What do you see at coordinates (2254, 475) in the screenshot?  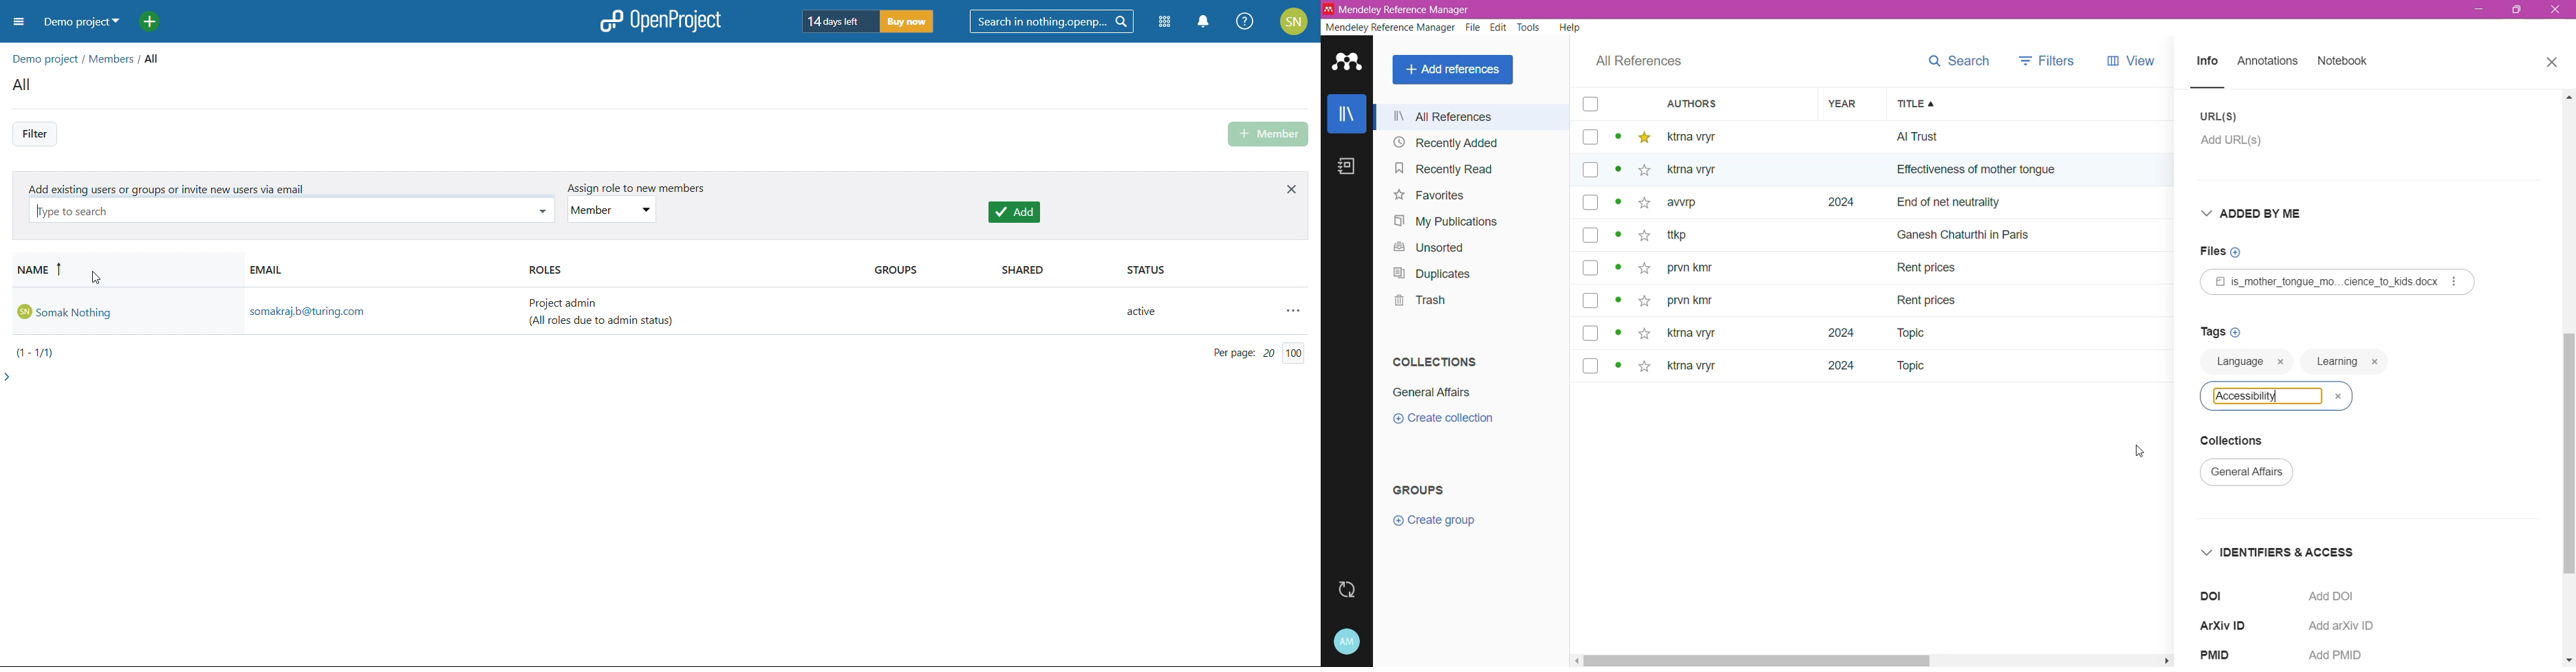 I see `general affairs` at bounding box center [2254, 475].